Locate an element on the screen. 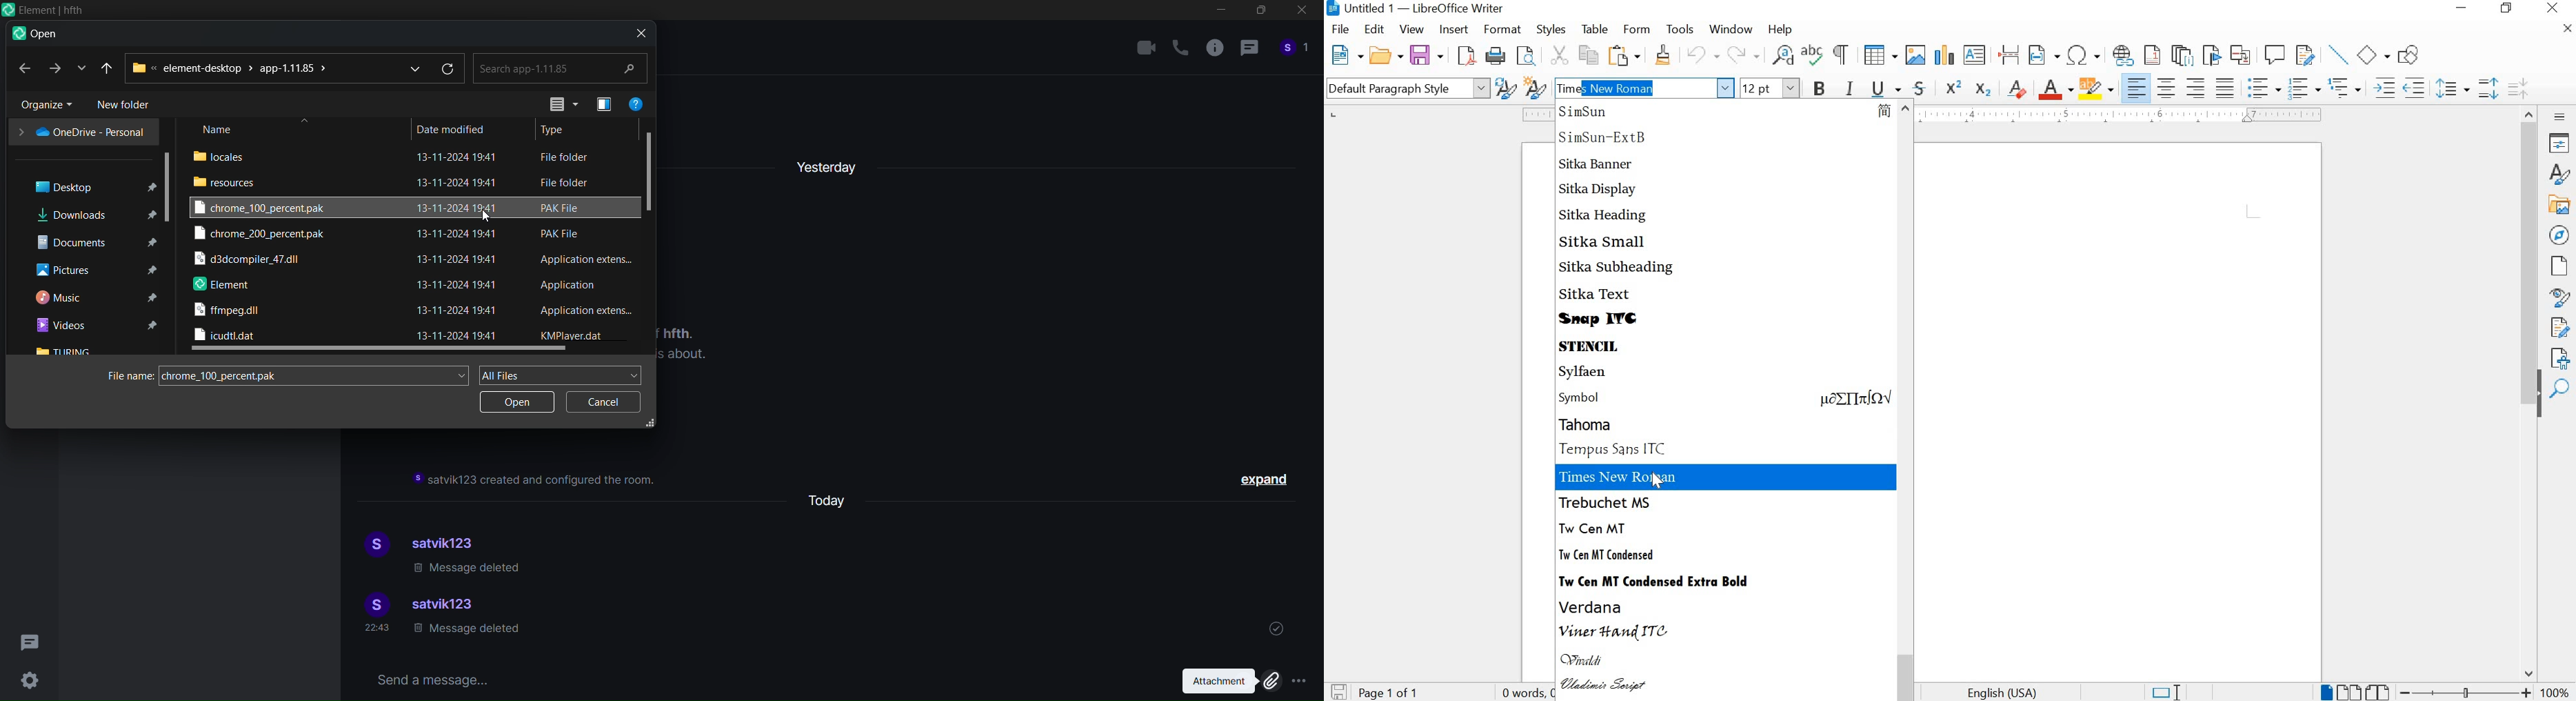 The height and width of the screenshot is (728, 2576). CLOSE is located at coordinates (2554, 8).